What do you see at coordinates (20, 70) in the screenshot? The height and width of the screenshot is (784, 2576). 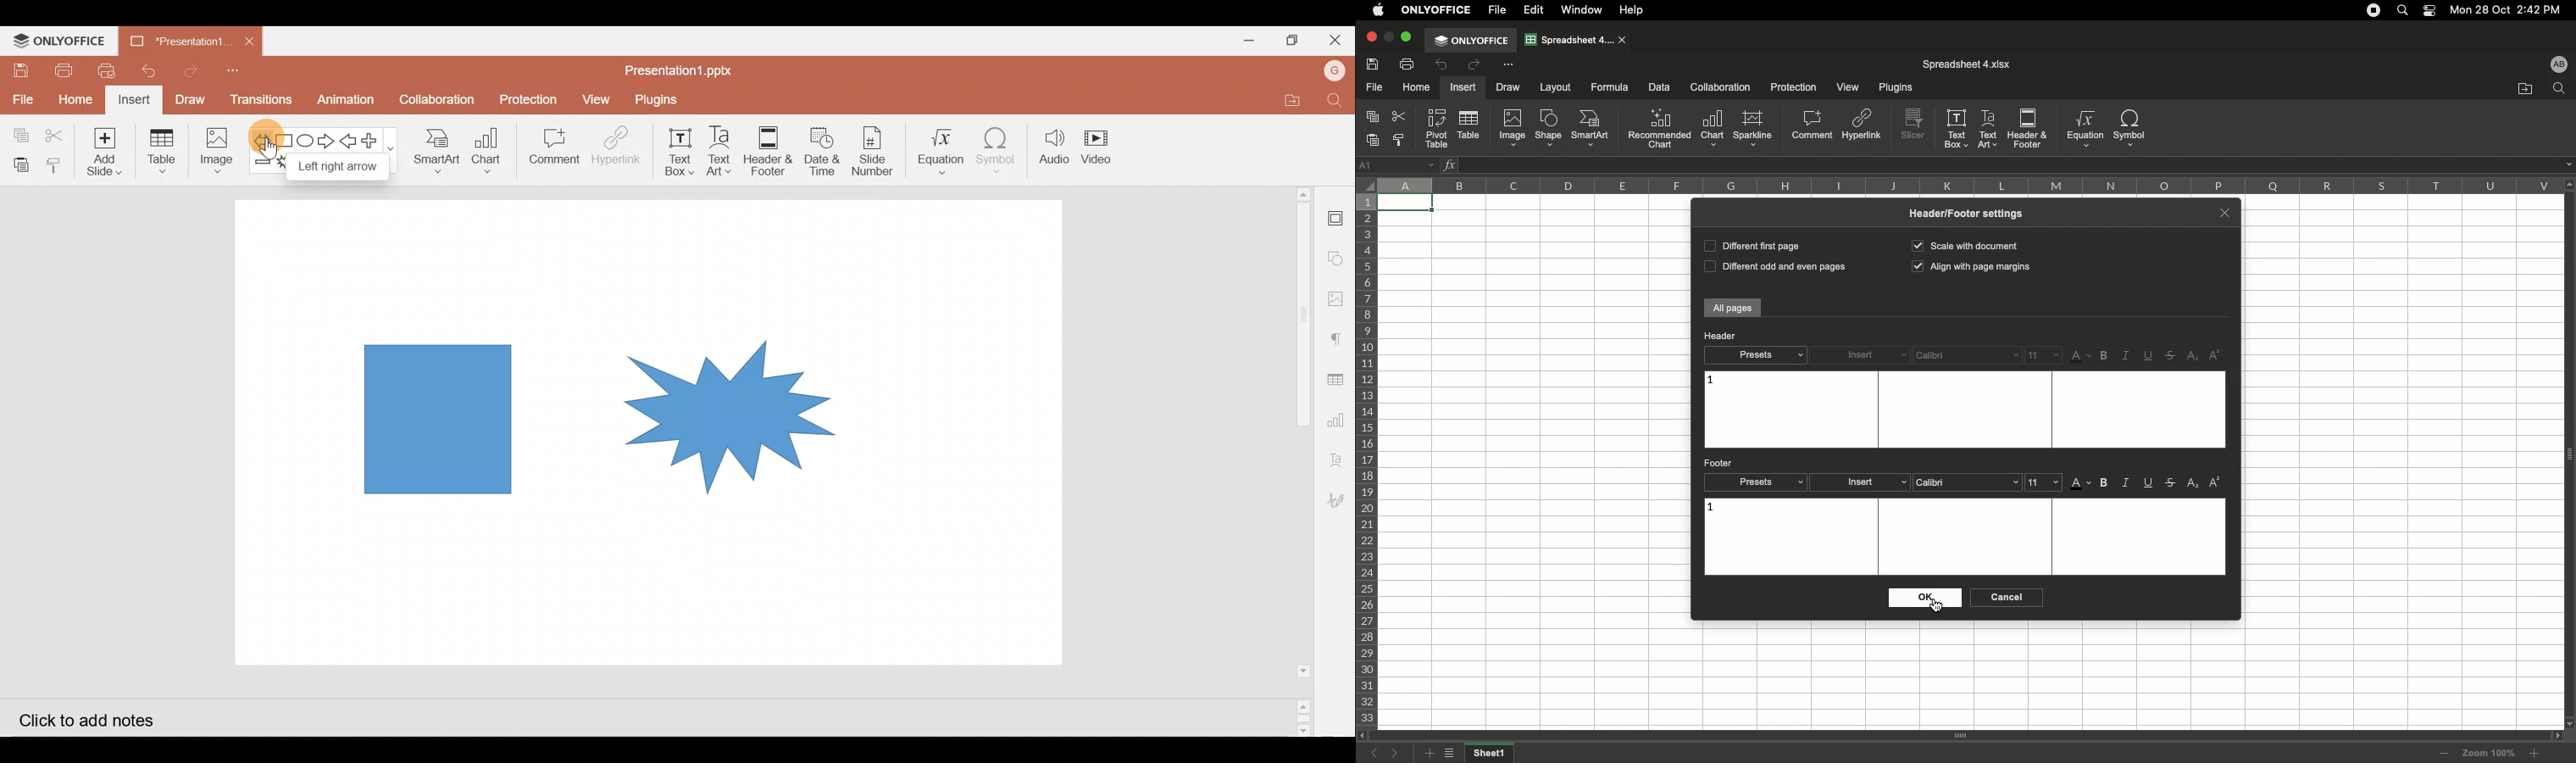 I see `Save` at bounding box center [20, 70].